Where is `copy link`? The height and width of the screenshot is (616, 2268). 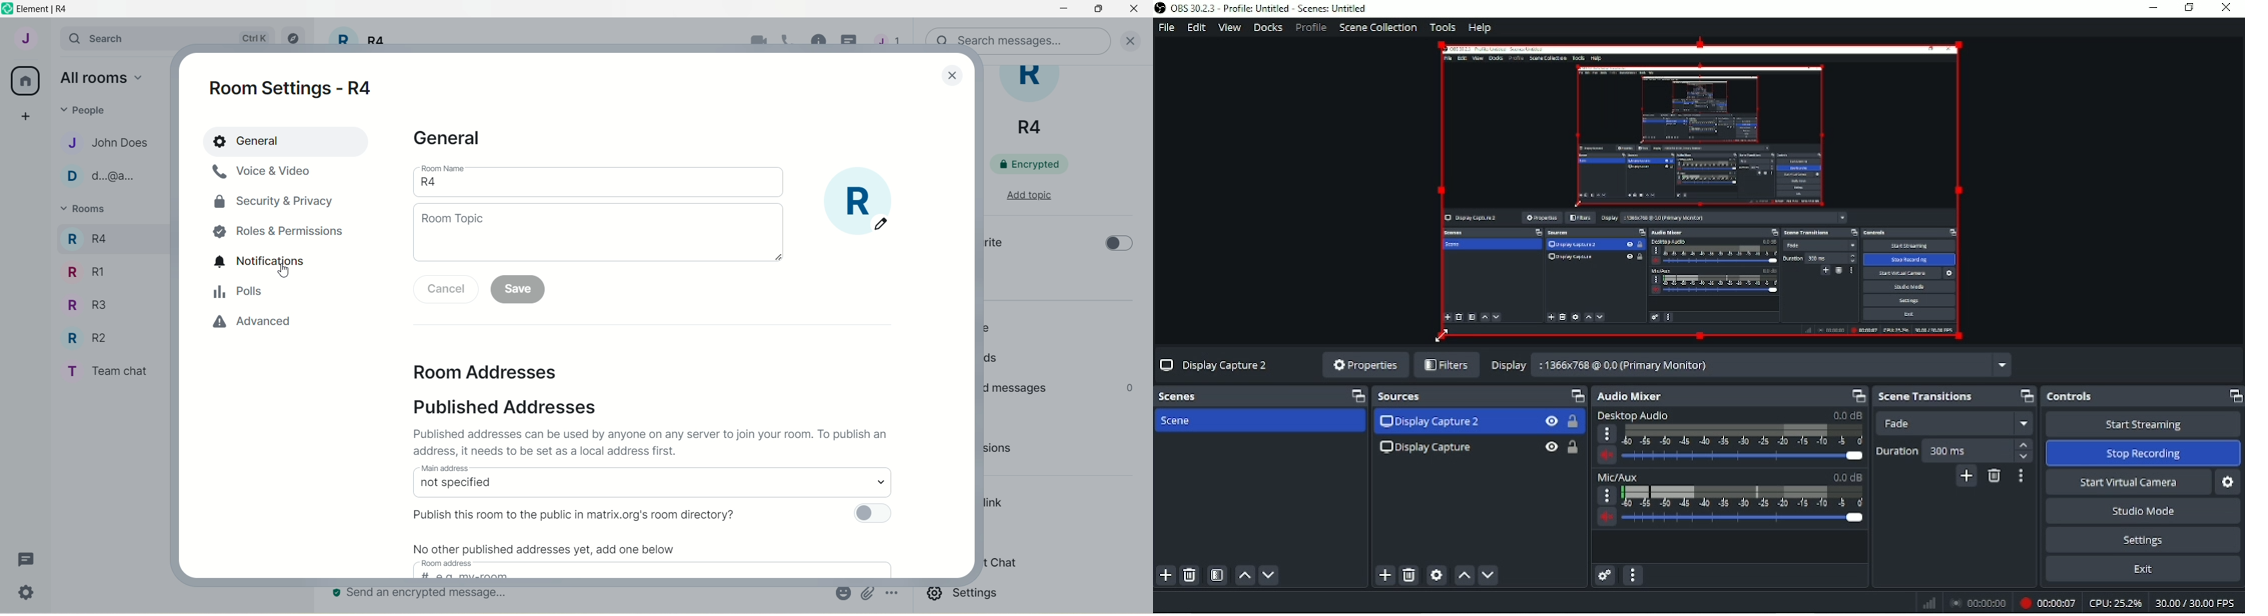 copy link is located at coordinates (995, 505).